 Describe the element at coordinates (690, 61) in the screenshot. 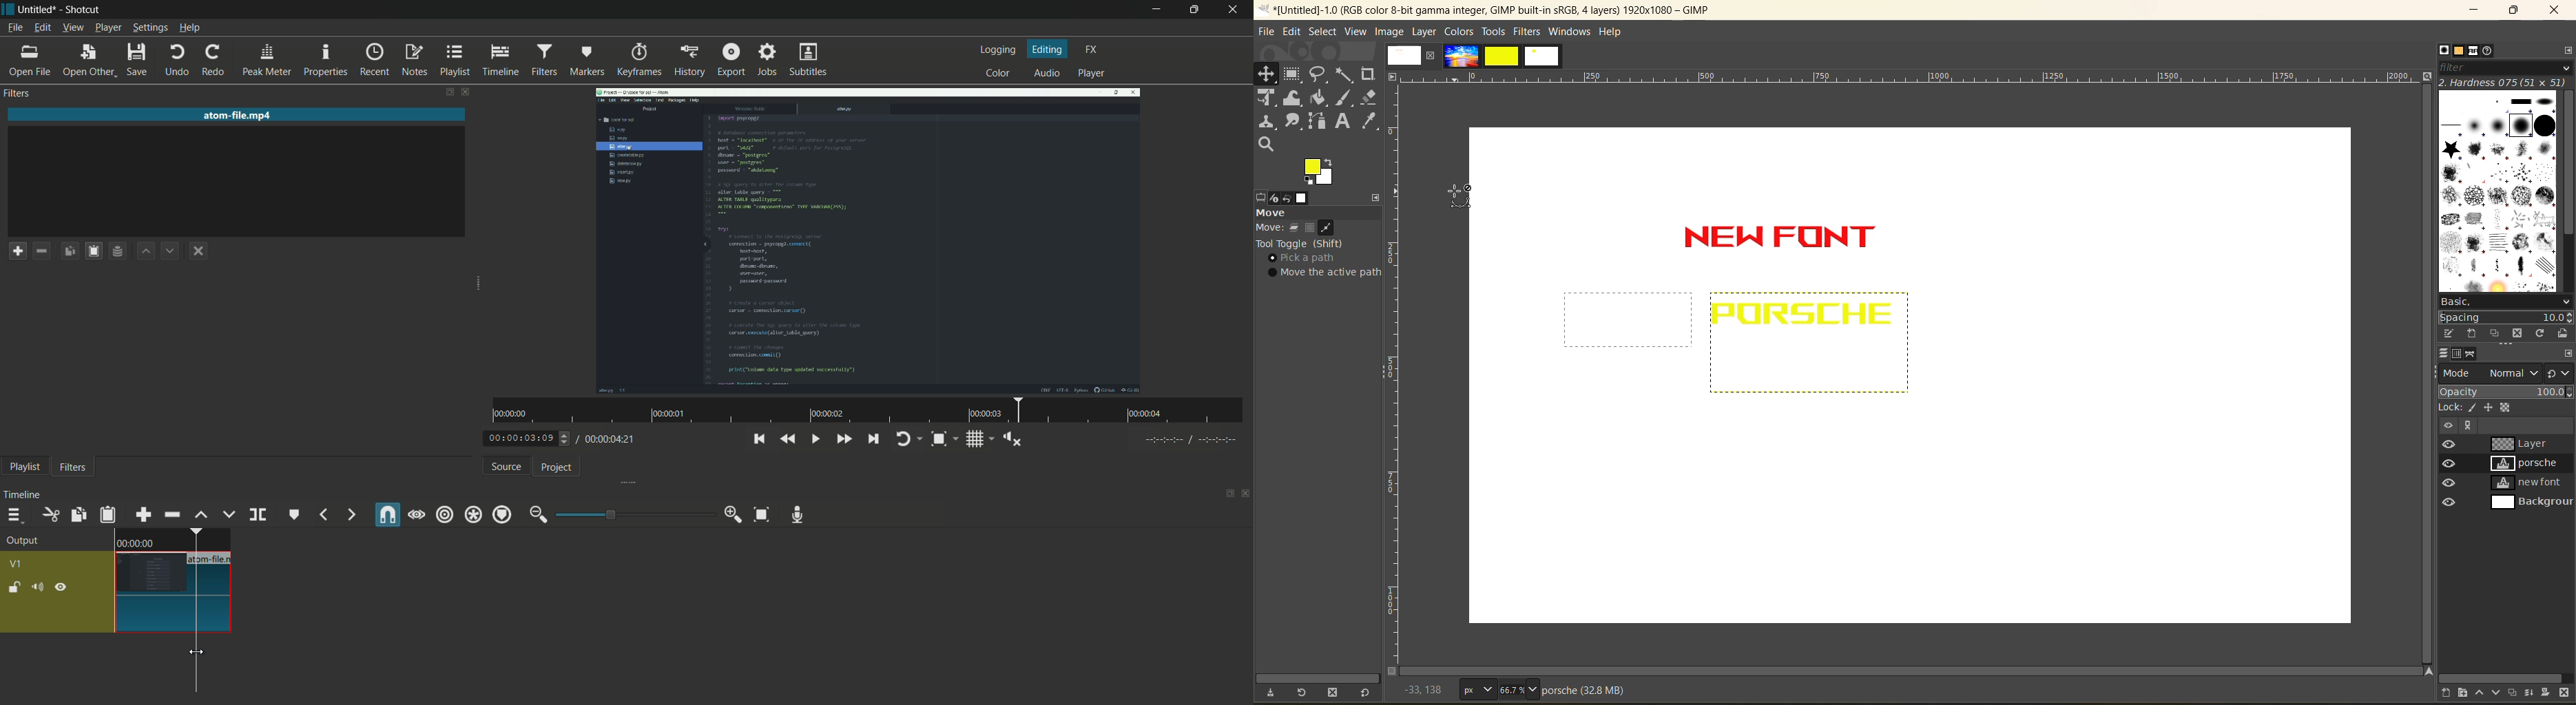

I see `history` at that location.